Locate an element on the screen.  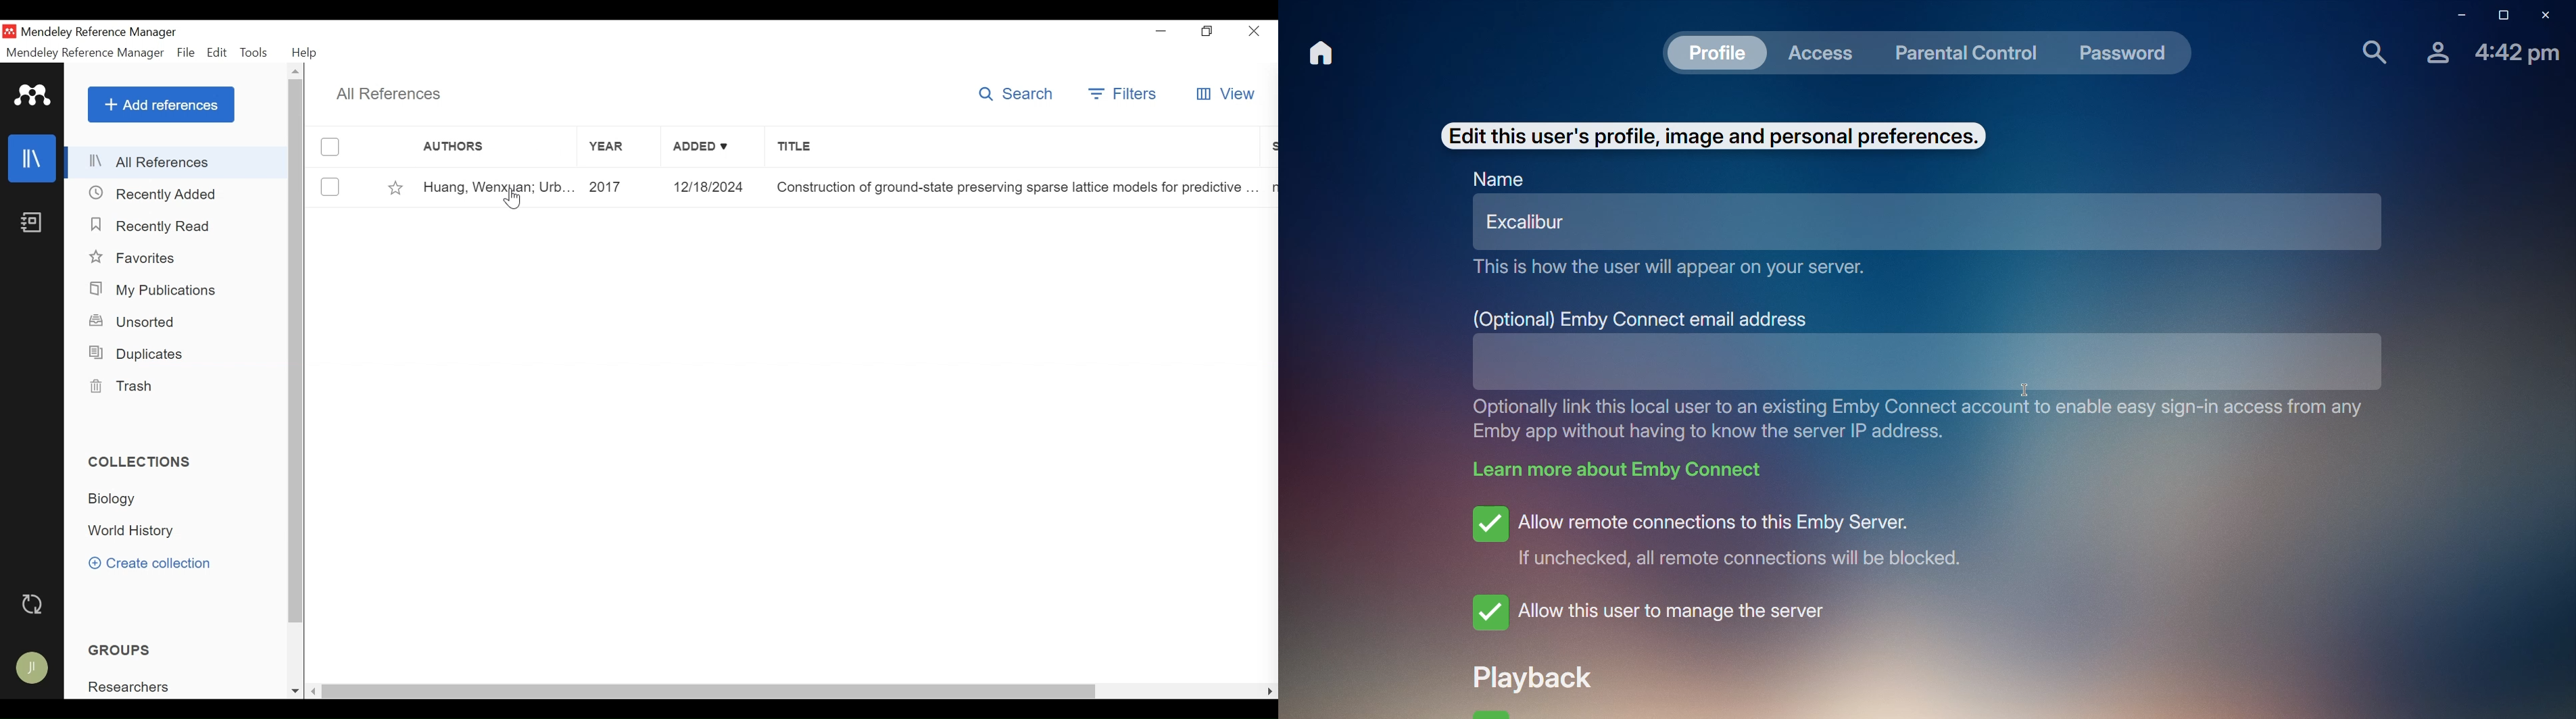
Year is located at coordinates (617, 146).